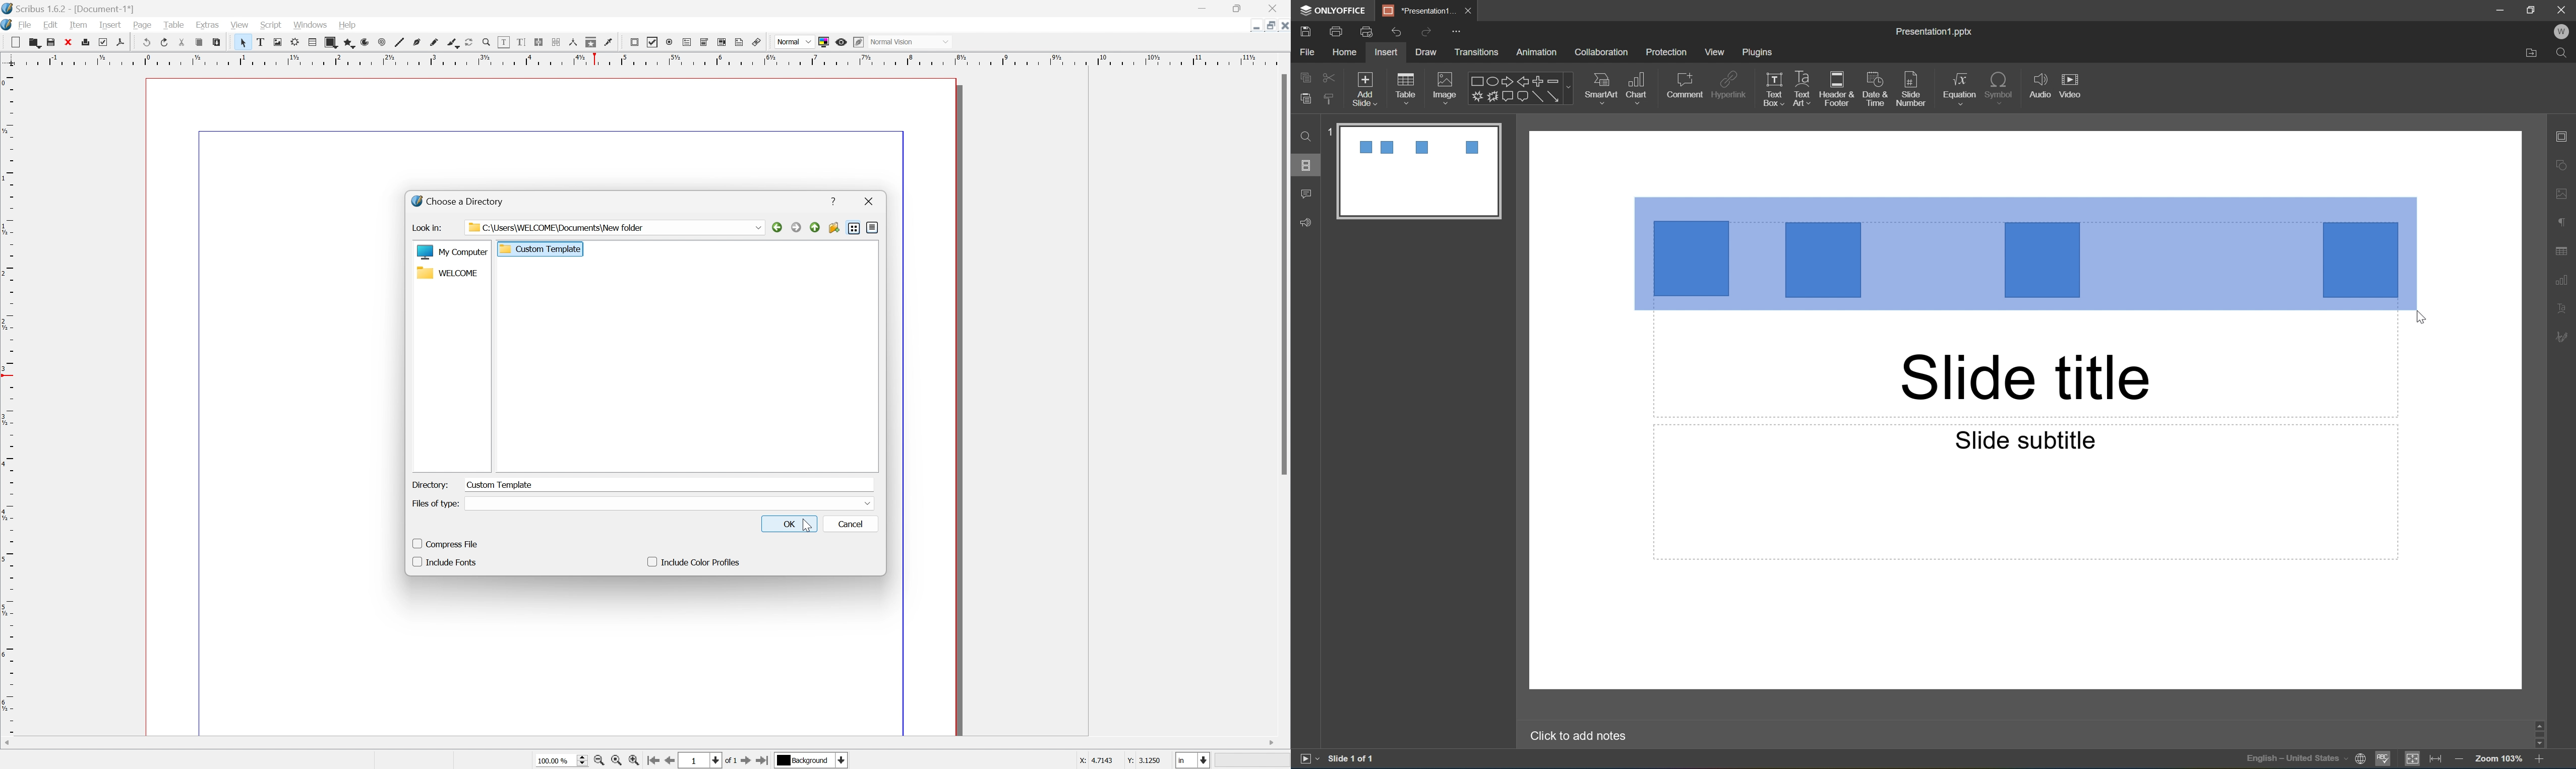  I want to click on edit, so click(52, 24).